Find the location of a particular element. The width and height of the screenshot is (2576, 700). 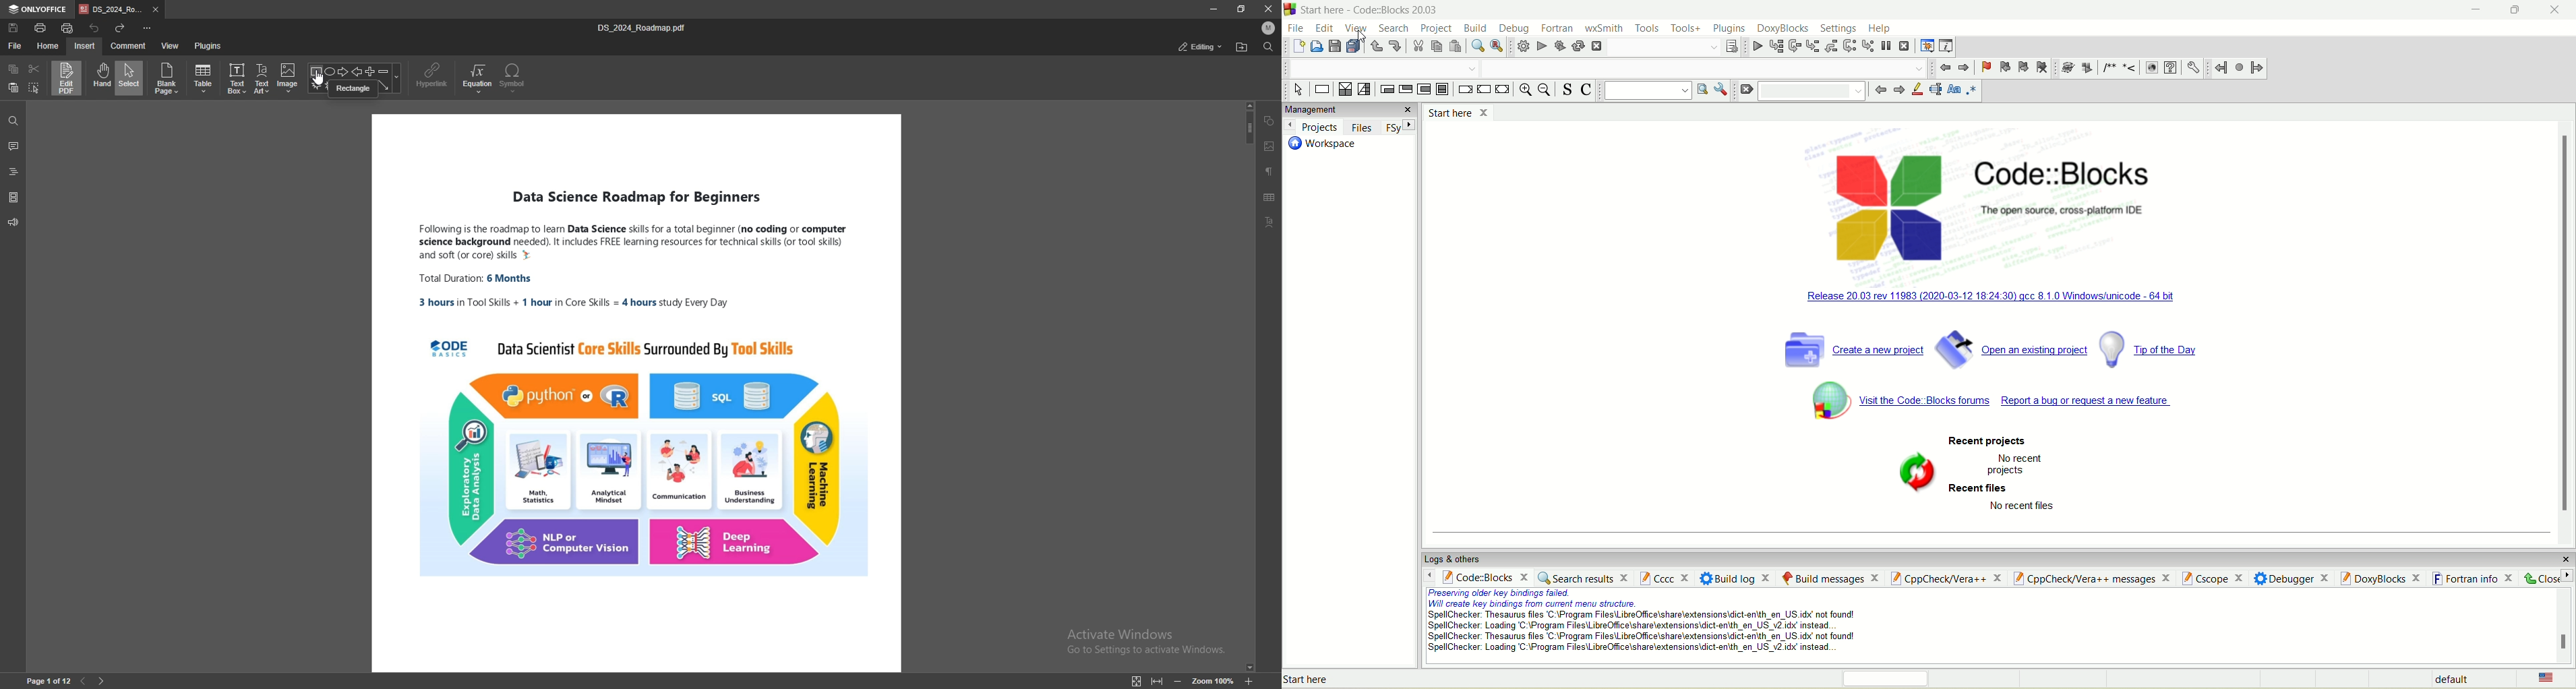

exit condition loop is located at coordinates (1406, 91).